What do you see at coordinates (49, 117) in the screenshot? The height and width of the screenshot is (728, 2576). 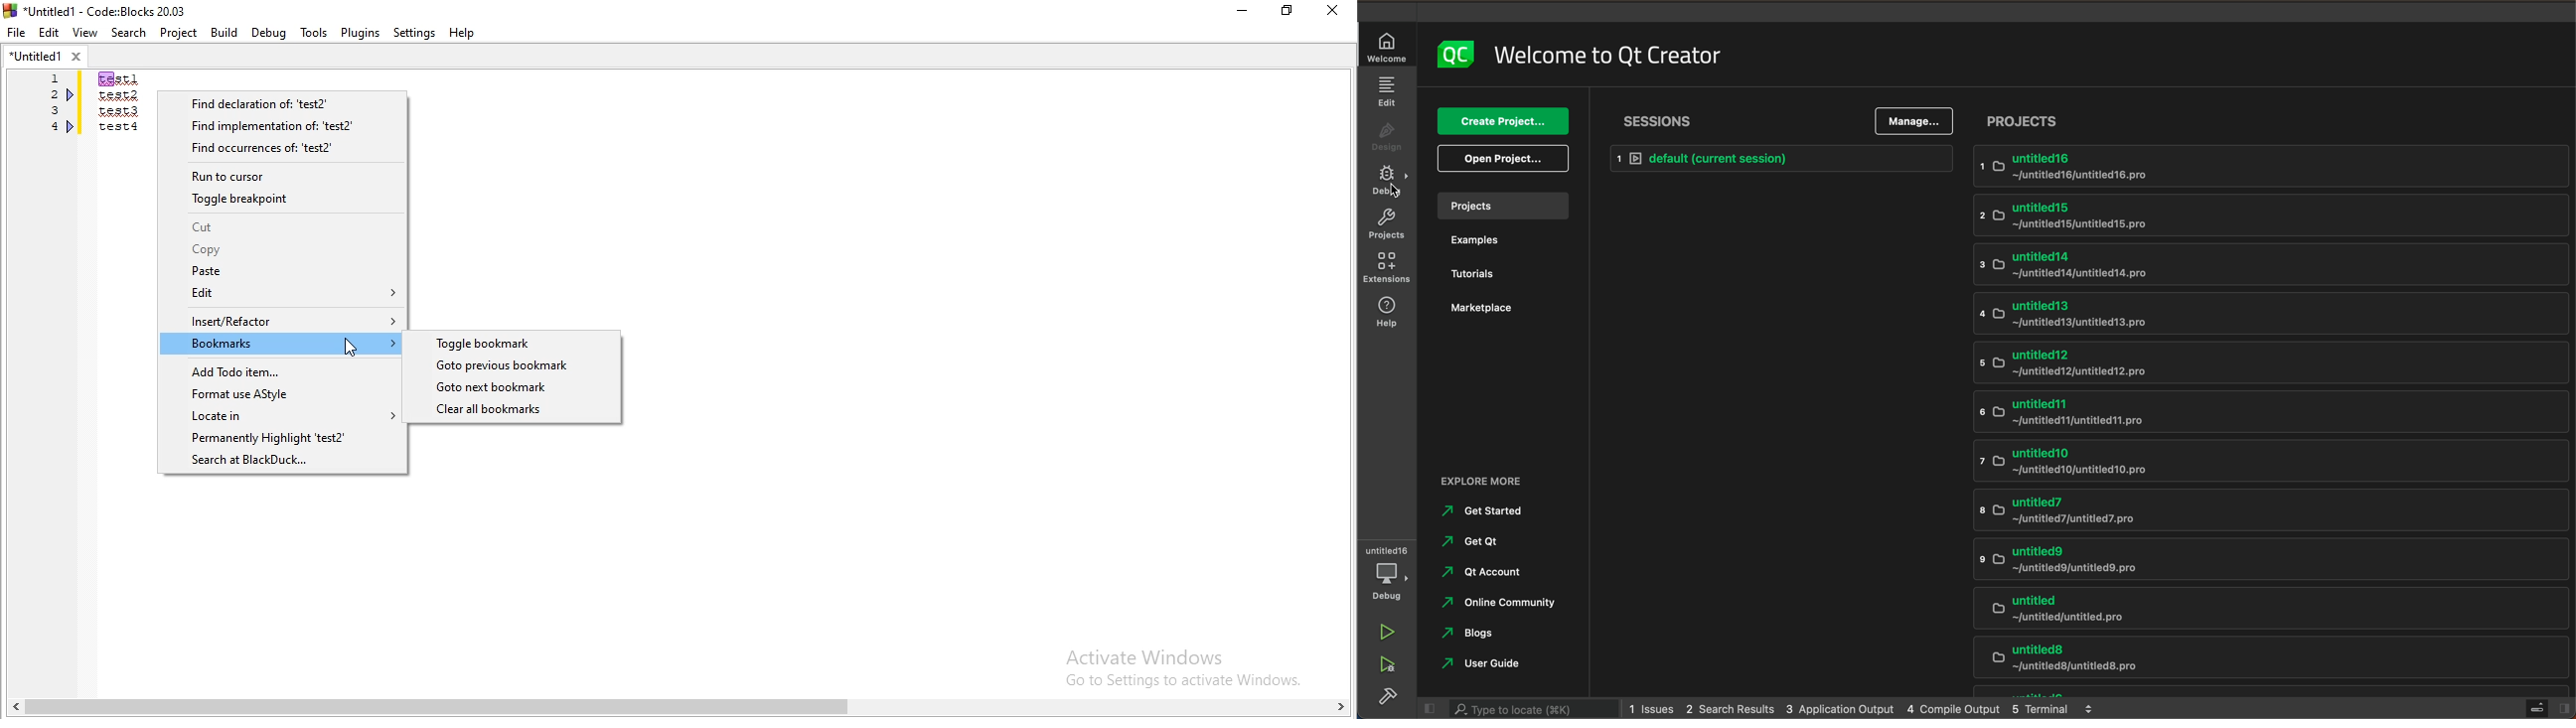 I see `1,2,3,4,5` at bounding box center [49, 117].